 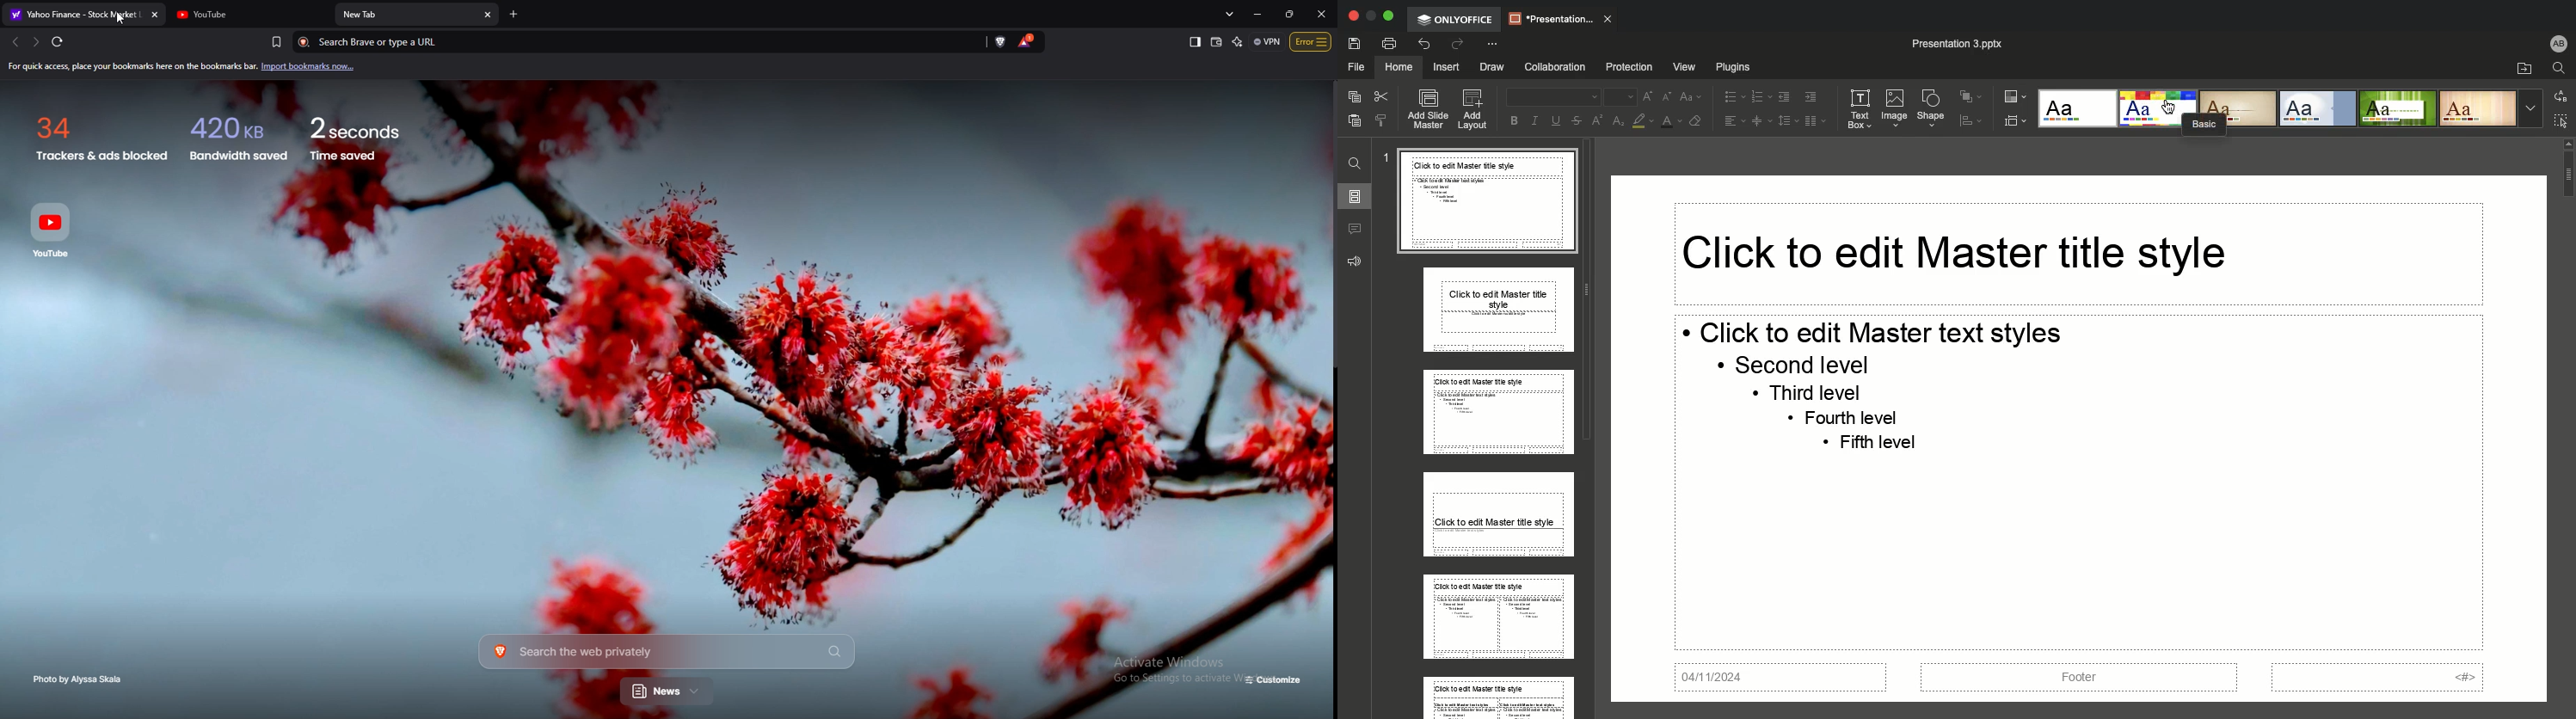 What do you see at coordinates (2567, 424) in the screenshot?
I see `Scroll bar` at bounding box center [2567, 424].